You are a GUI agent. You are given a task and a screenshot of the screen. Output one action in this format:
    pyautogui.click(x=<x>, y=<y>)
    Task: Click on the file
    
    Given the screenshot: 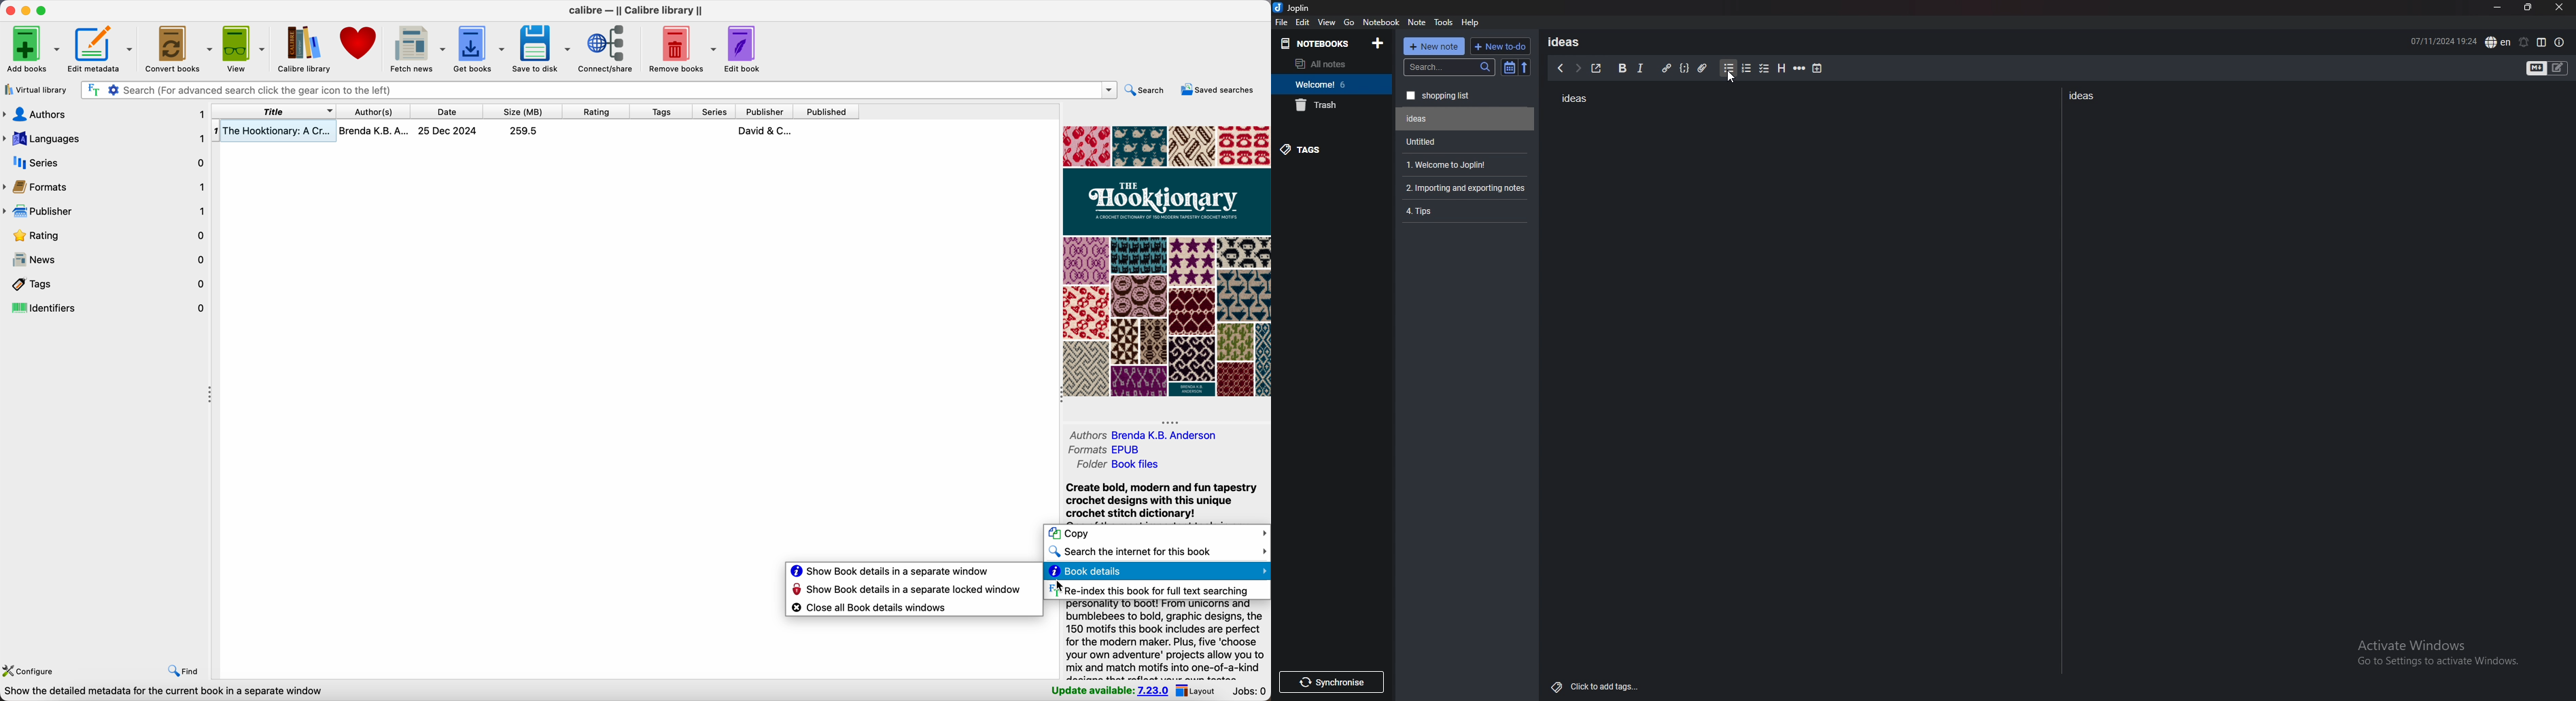 What is the action you would take?
    pyautogui.click(x=1281, y=22)
    